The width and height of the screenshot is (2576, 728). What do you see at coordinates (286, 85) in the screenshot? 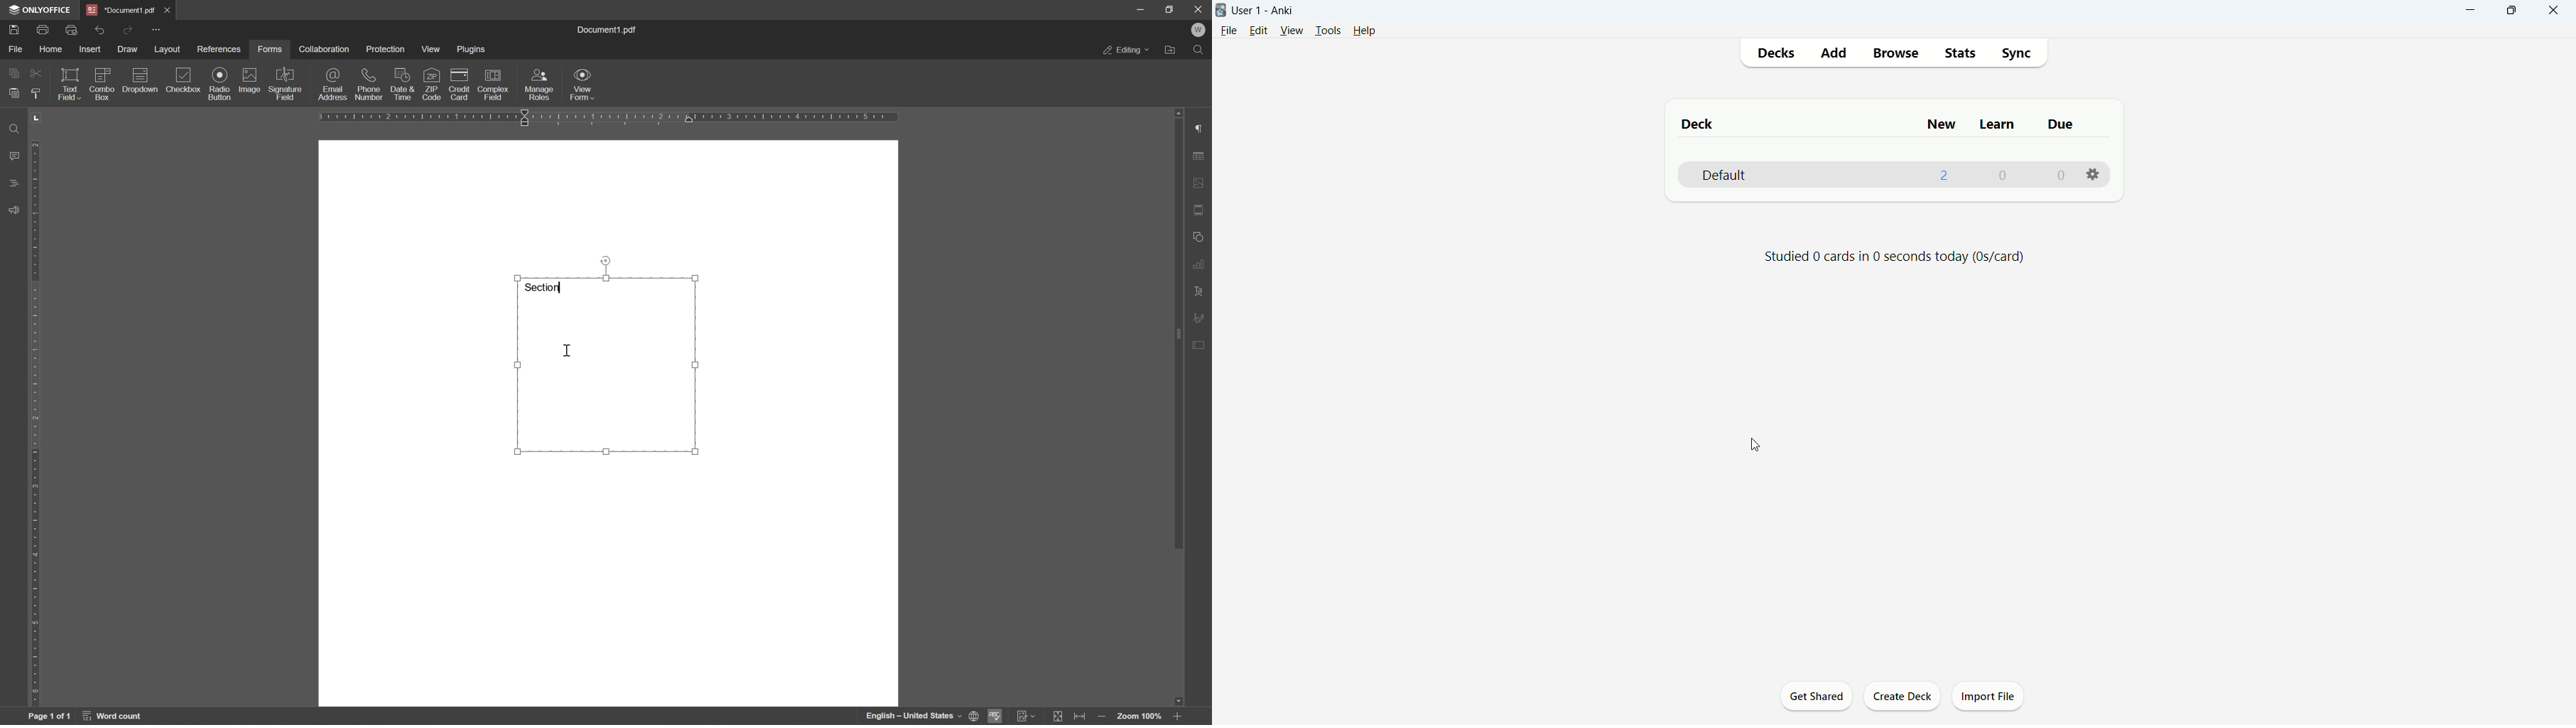
I see `signature field` at bounding box center [286, 85].